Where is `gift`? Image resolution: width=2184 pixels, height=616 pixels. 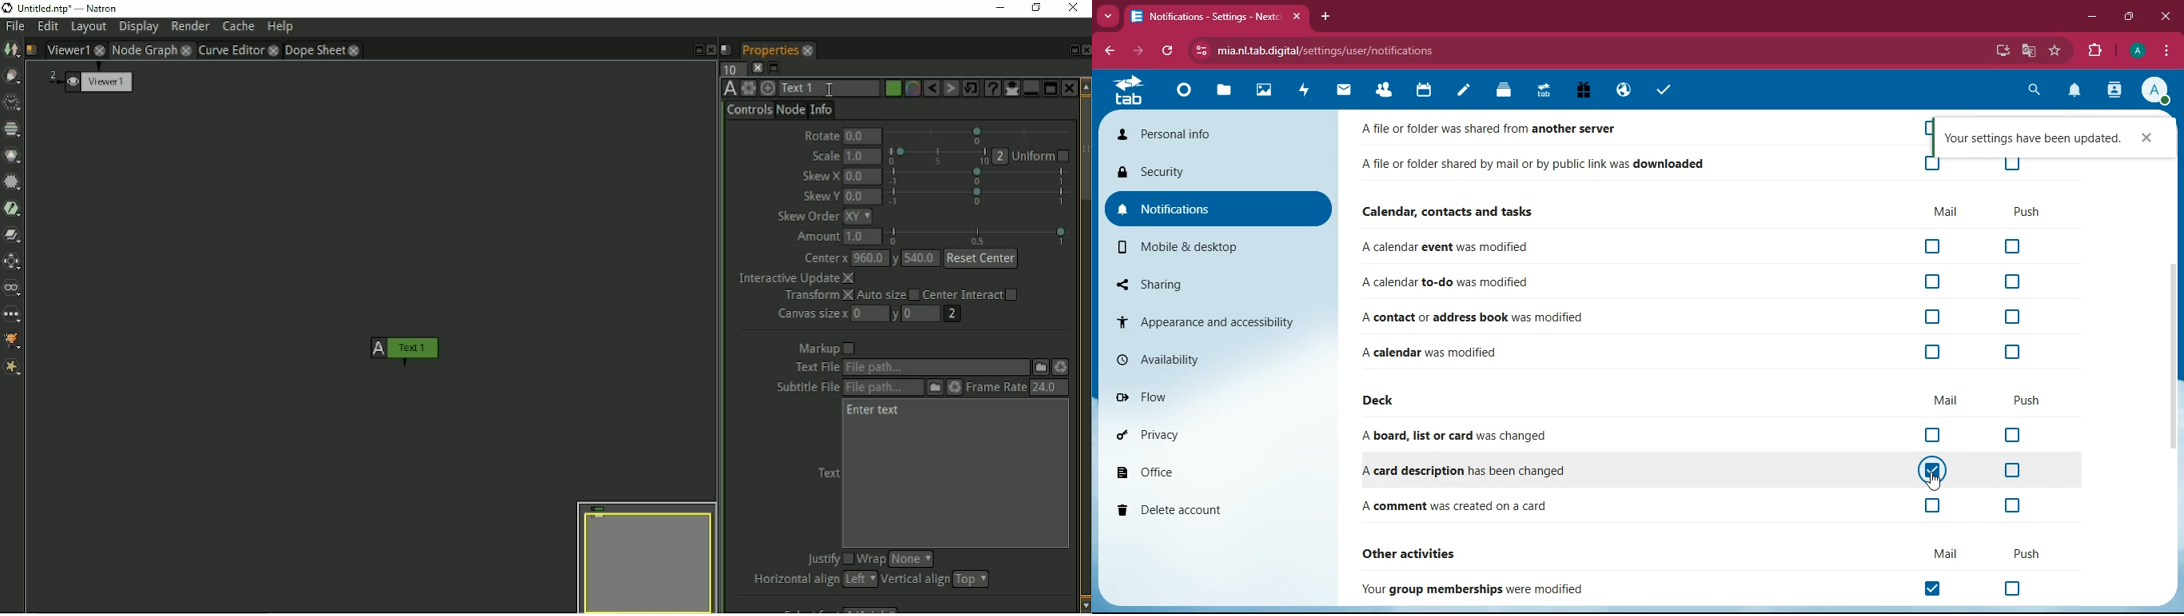 gift is located at coordinates (1584, 92).